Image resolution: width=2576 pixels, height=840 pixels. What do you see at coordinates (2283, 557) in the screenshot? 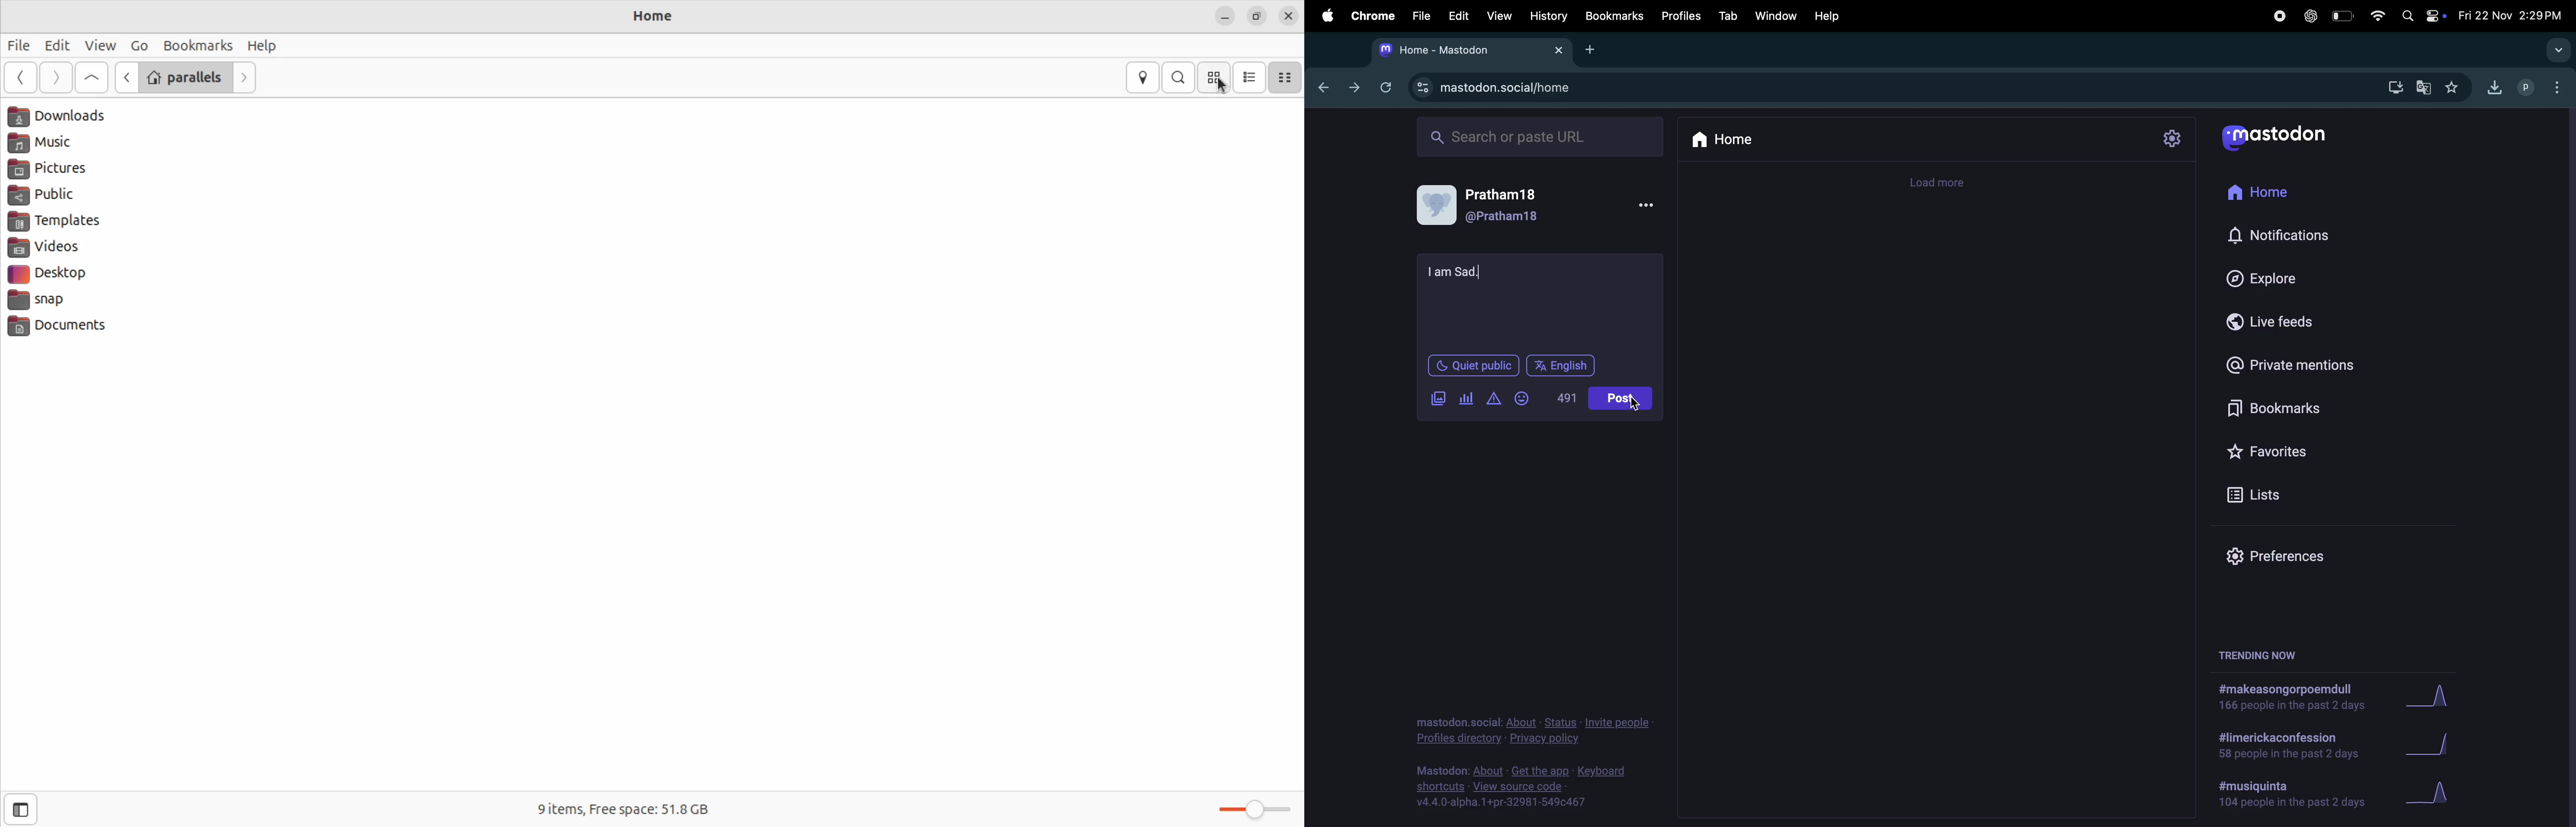
I see `prefrences` at bounding box center [2283, 557].